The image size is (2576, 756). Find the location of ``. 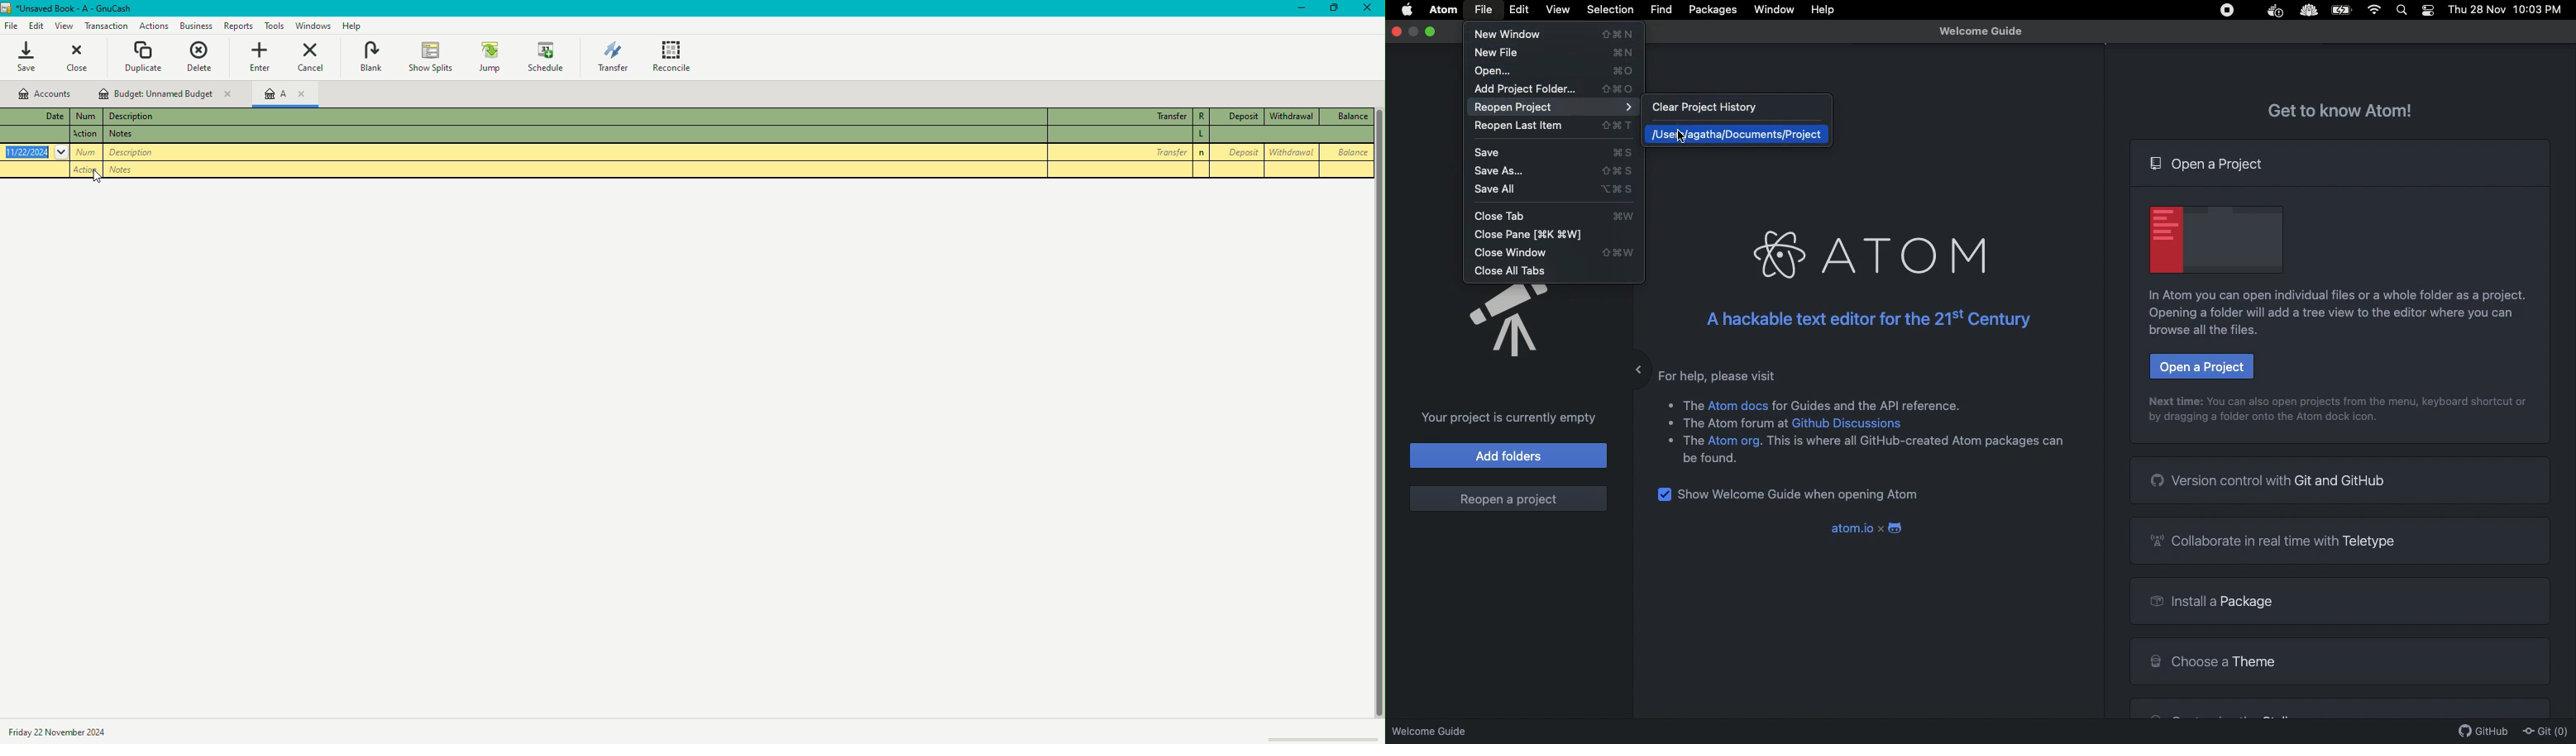

 is located at coordinates (2307, 12).